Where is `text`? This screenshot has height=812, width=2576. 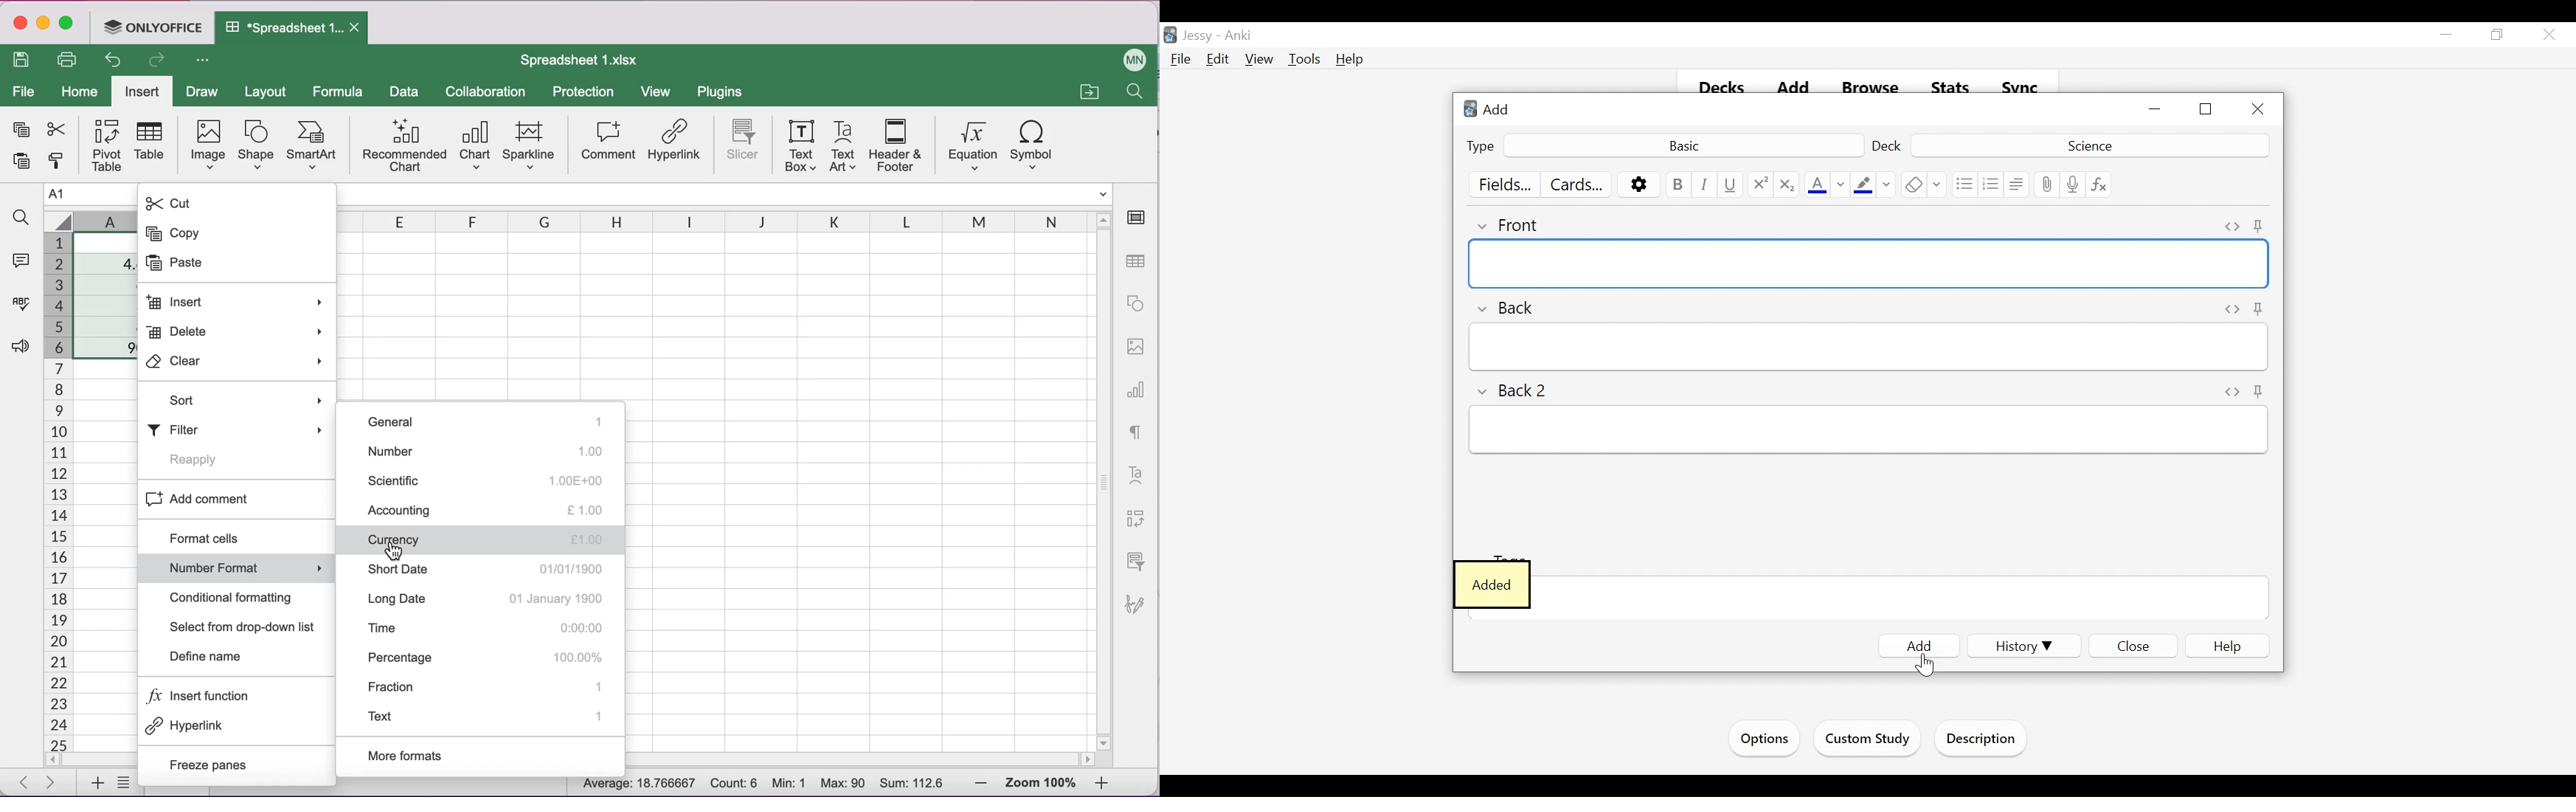
text is located at coordinates (1139, 434).